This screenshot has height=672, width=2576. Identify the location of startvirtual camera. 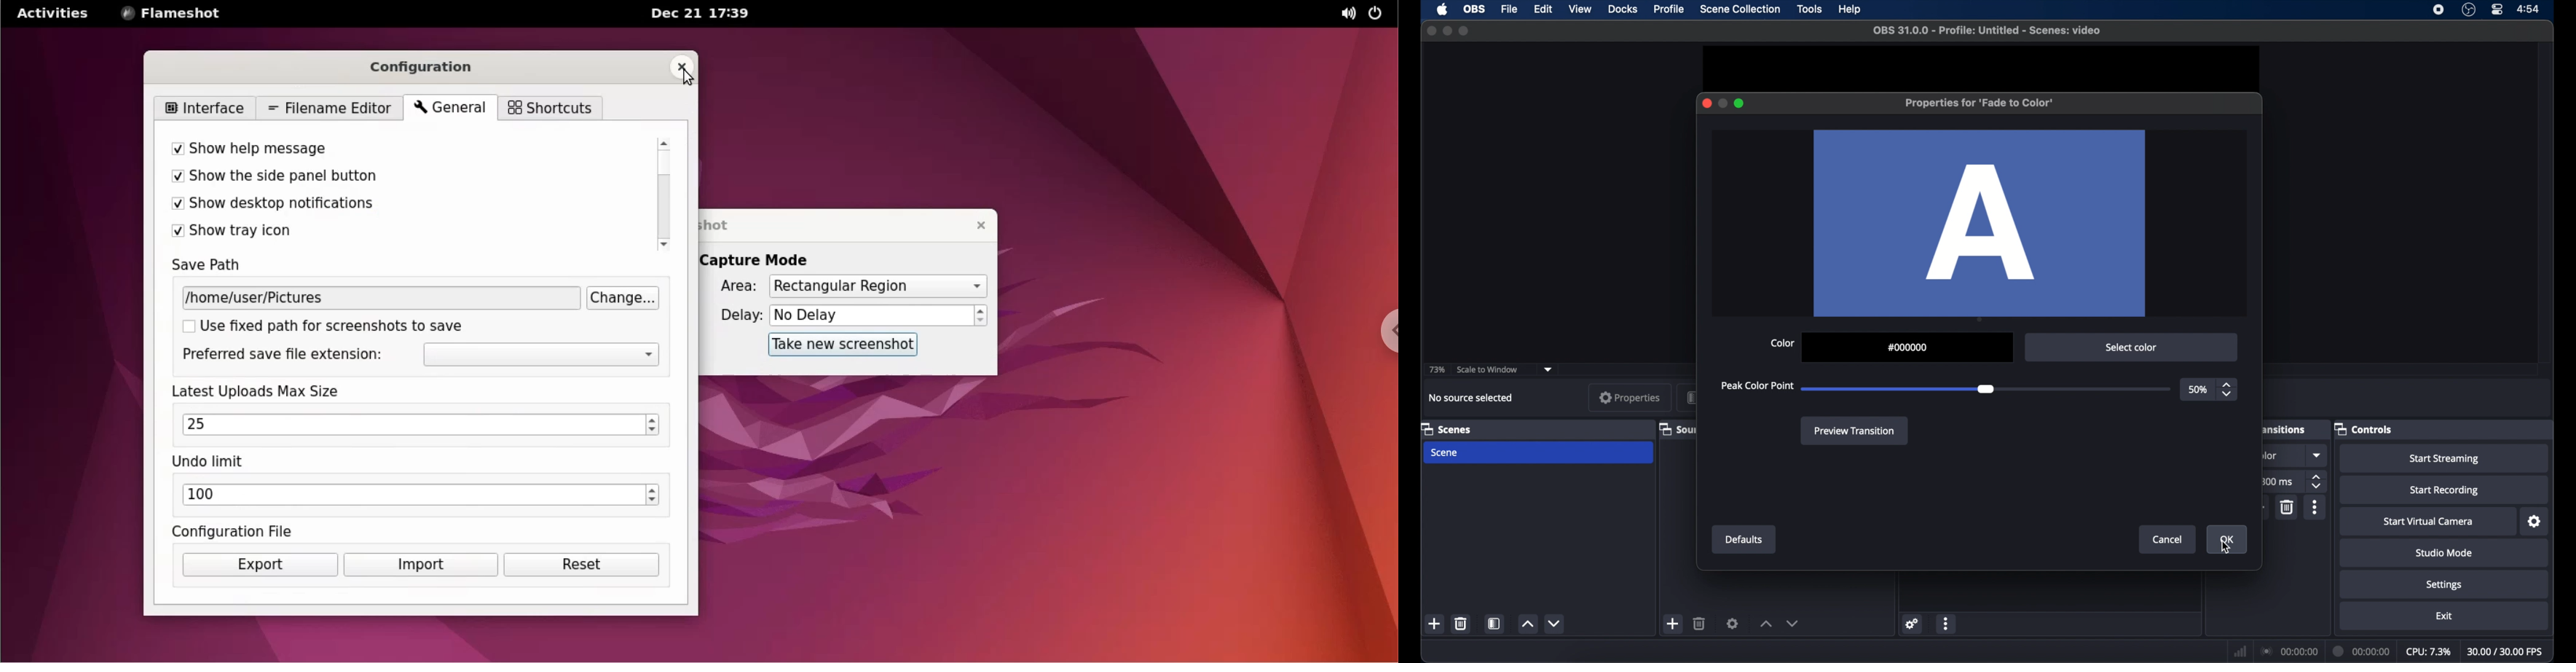
(2429, 522).